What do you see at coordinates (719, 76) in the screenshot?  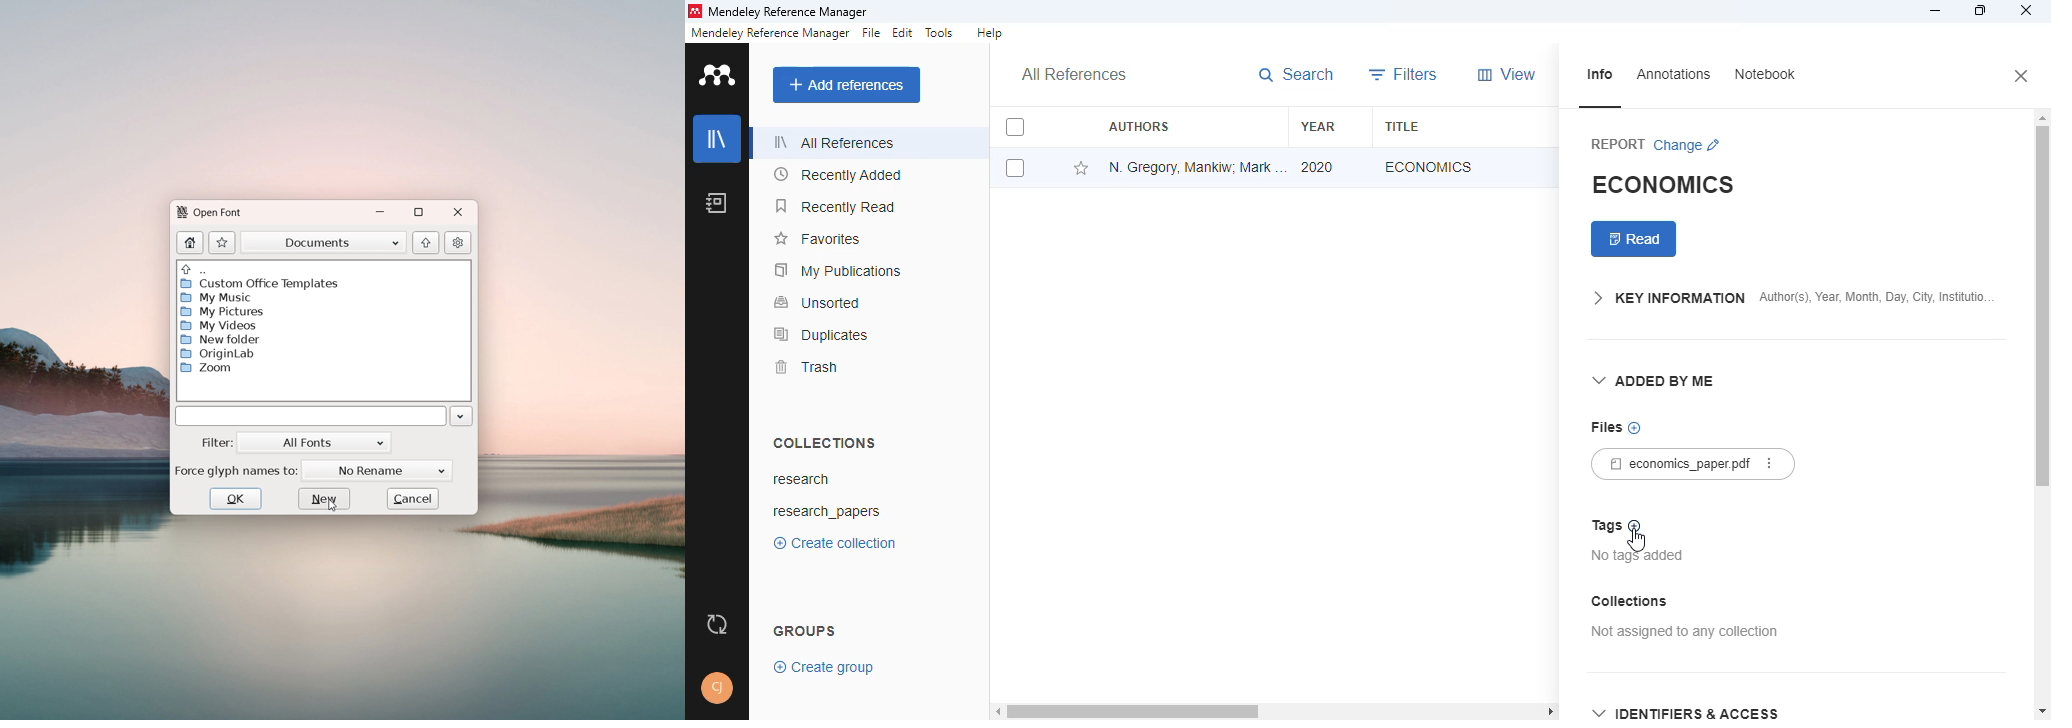 I see `logo` at bounding box center [719, 76].